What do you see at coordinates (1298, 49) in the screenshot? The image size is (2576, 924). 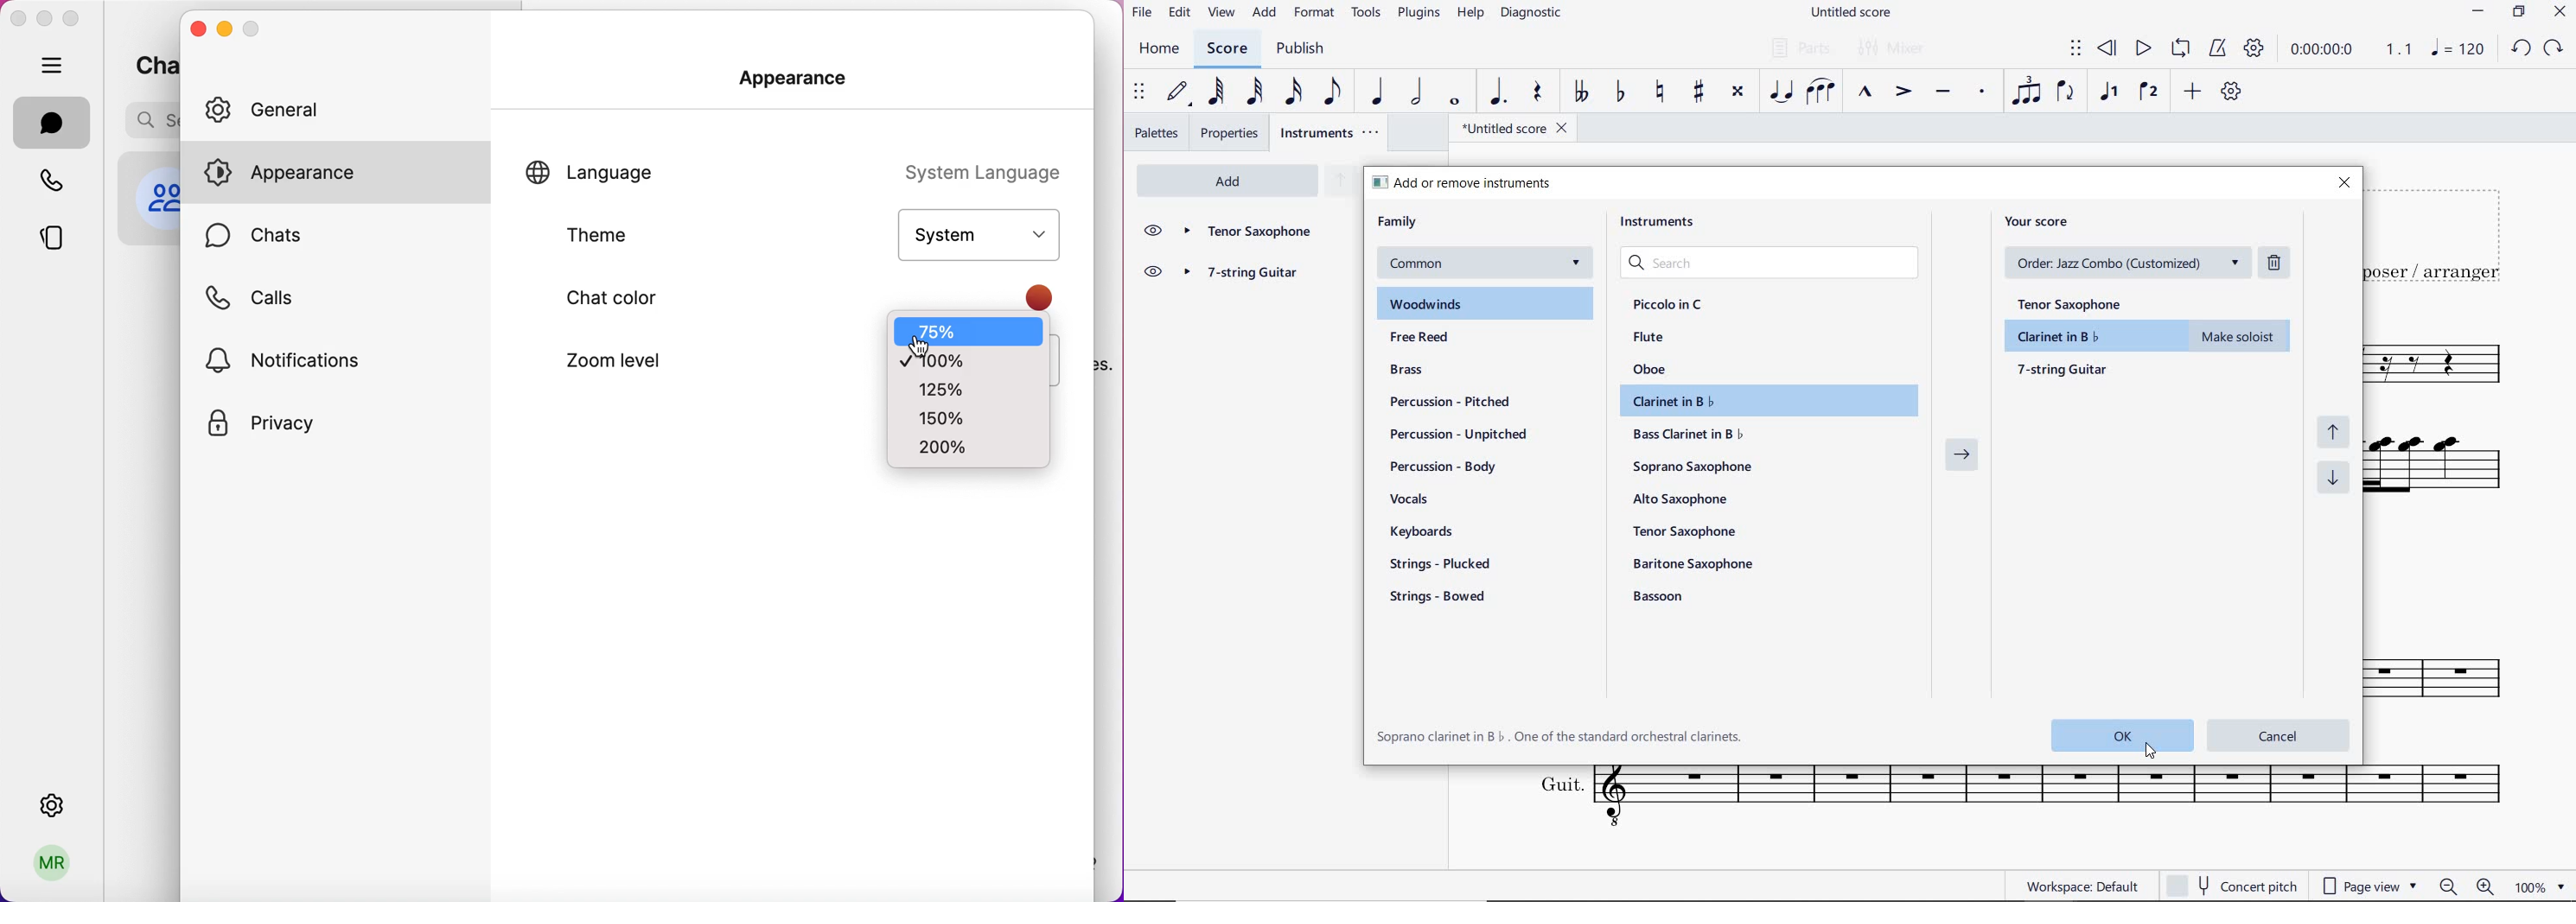 I see `PUBLISH` at bounding box center [1298, 49].